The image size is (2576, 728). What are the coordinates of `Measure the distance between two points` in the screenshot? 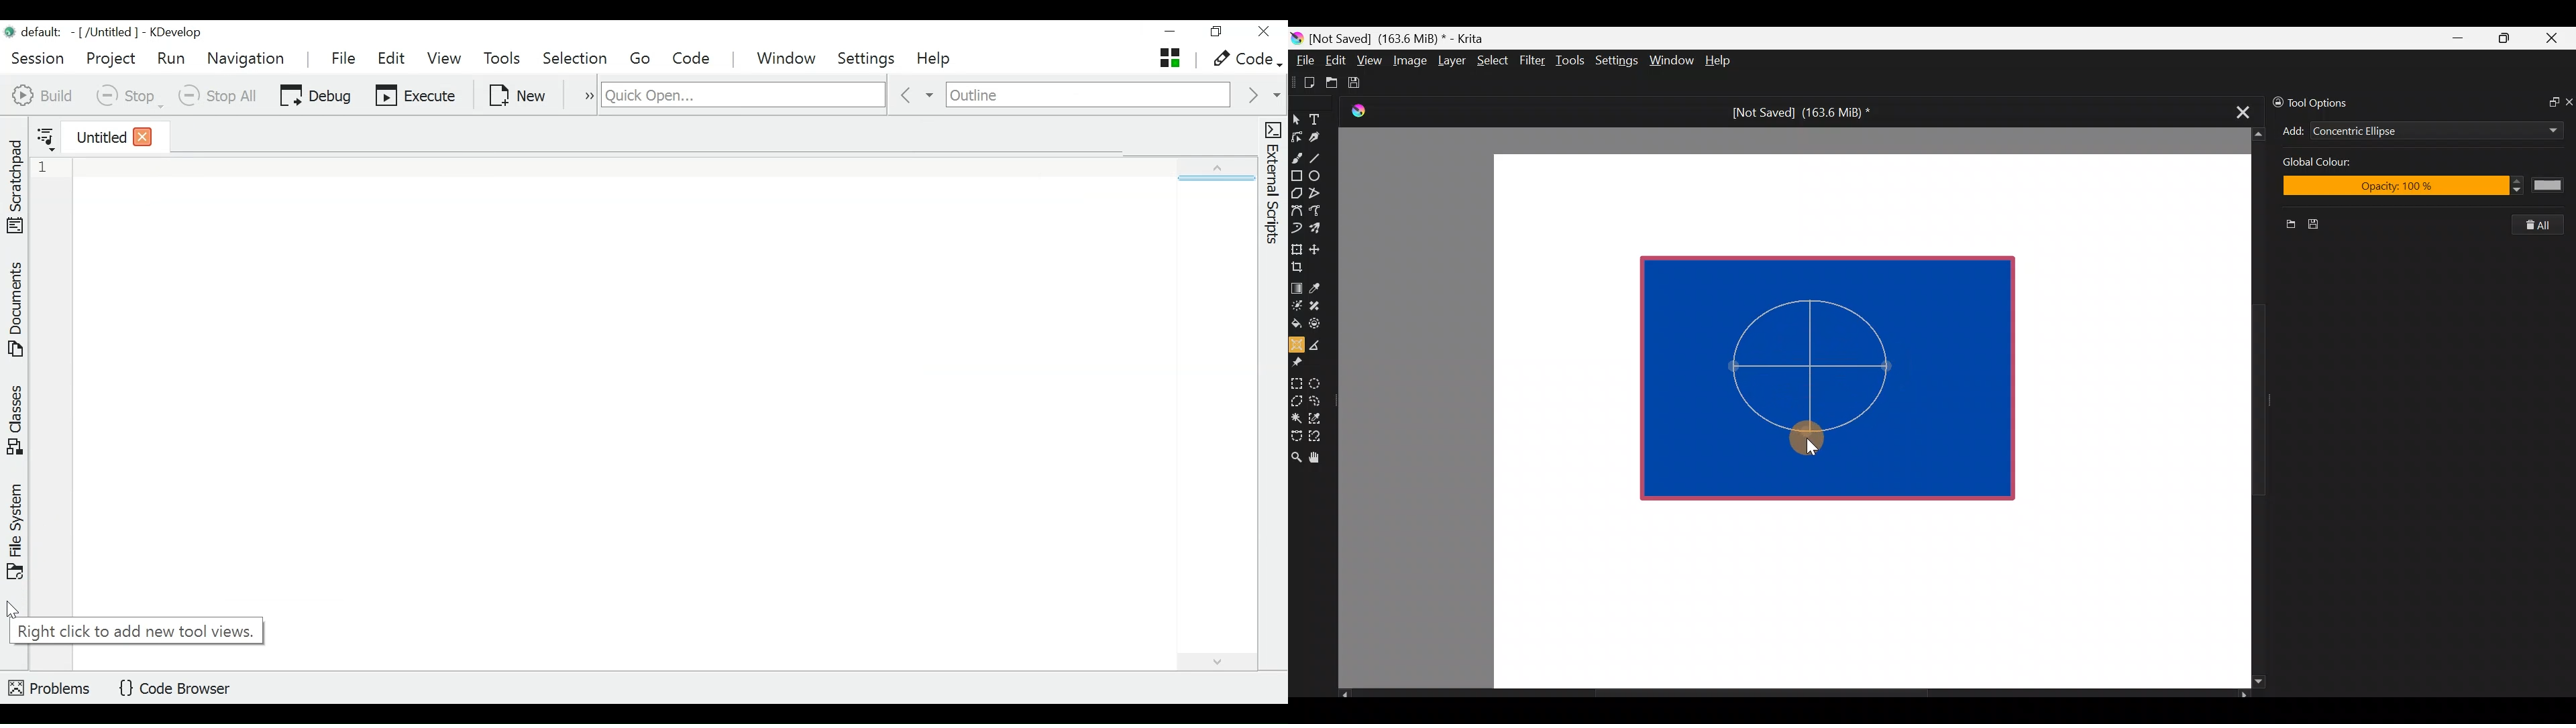 It's located at (1319, 341).